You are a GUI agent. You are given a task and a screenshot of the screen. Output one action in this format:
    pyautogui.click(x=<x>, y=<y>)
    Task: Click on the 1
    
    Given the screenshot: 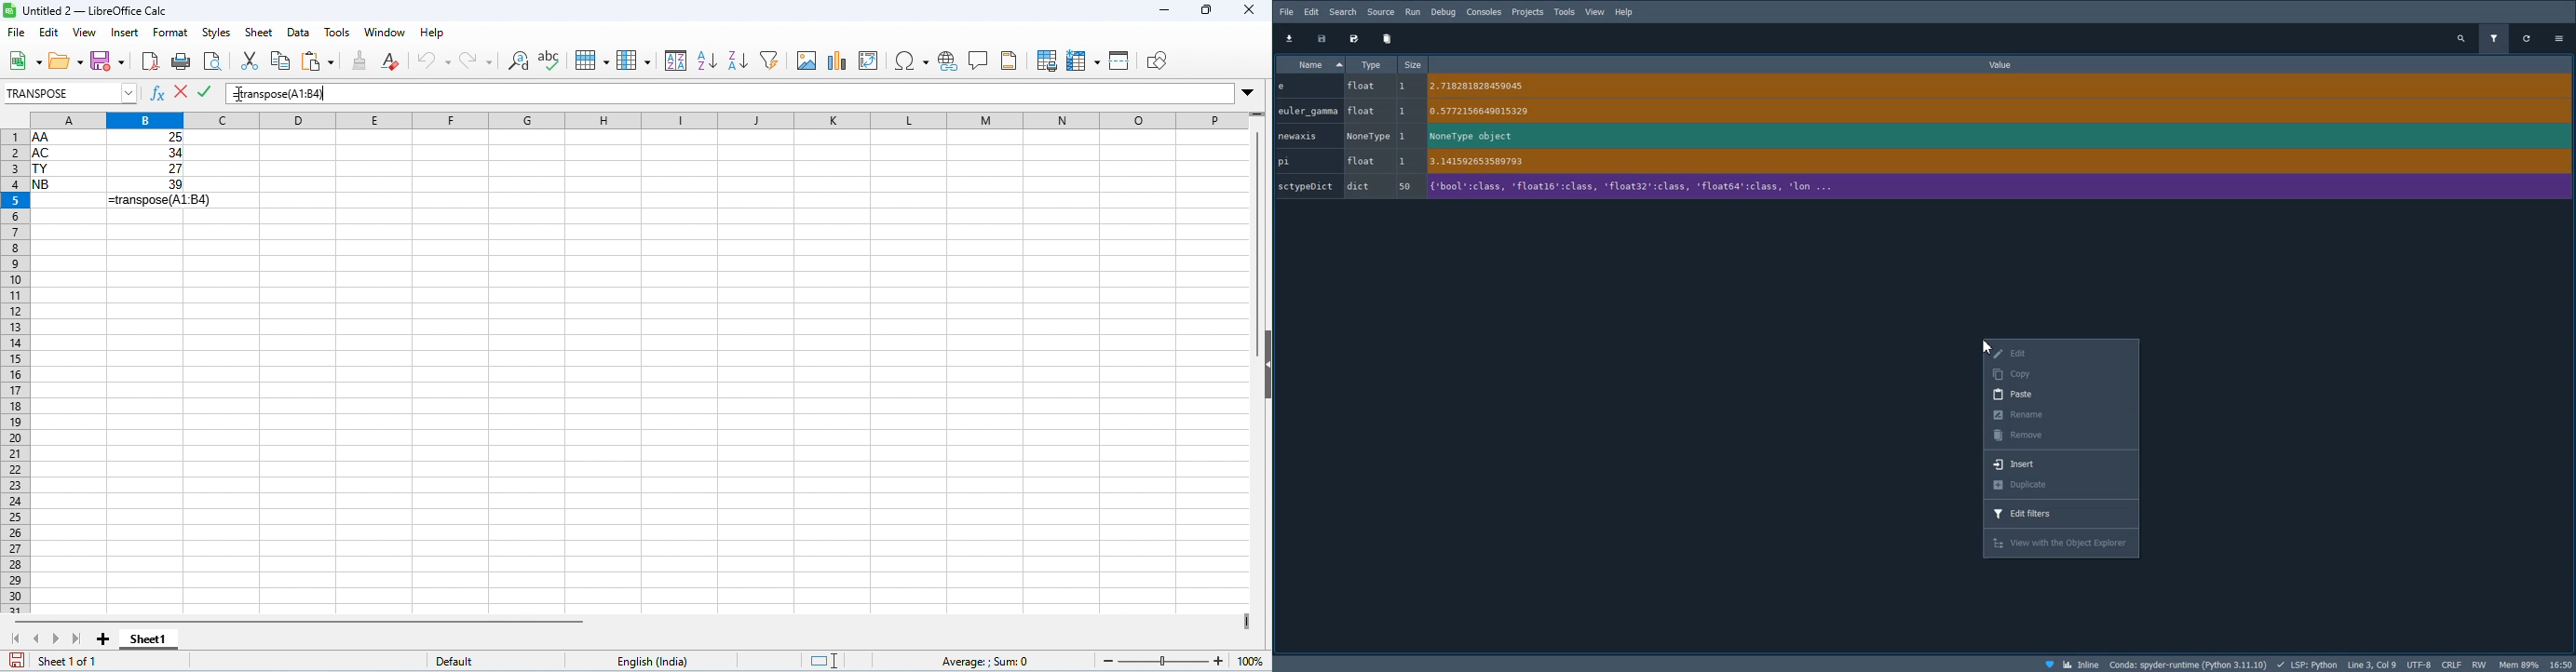 What is the action you would take?
    pyautogui.click(x=1402, y=162)
    